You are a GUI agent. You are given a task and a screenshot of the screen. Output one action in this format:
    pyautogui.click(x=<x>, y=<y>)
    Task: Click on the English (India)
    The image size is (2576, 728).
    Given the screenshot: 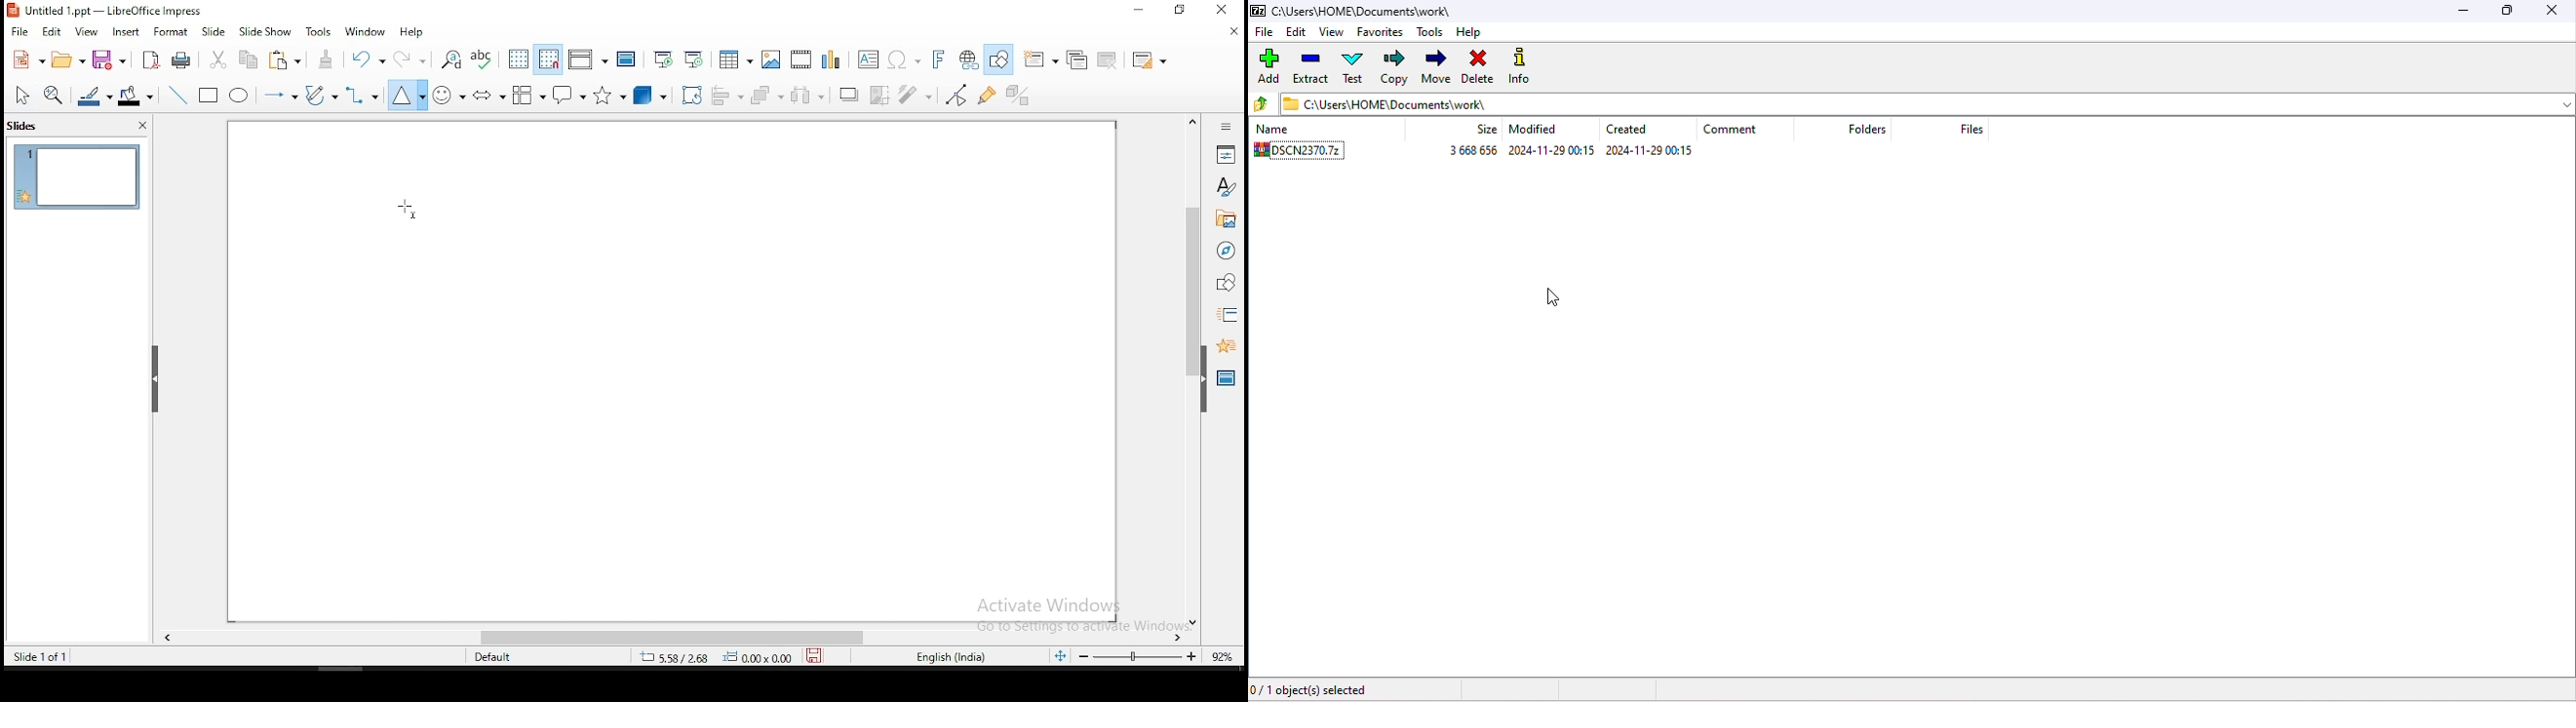 What is the action you would take?
    pyautogui.click(x=950, y=658)
    